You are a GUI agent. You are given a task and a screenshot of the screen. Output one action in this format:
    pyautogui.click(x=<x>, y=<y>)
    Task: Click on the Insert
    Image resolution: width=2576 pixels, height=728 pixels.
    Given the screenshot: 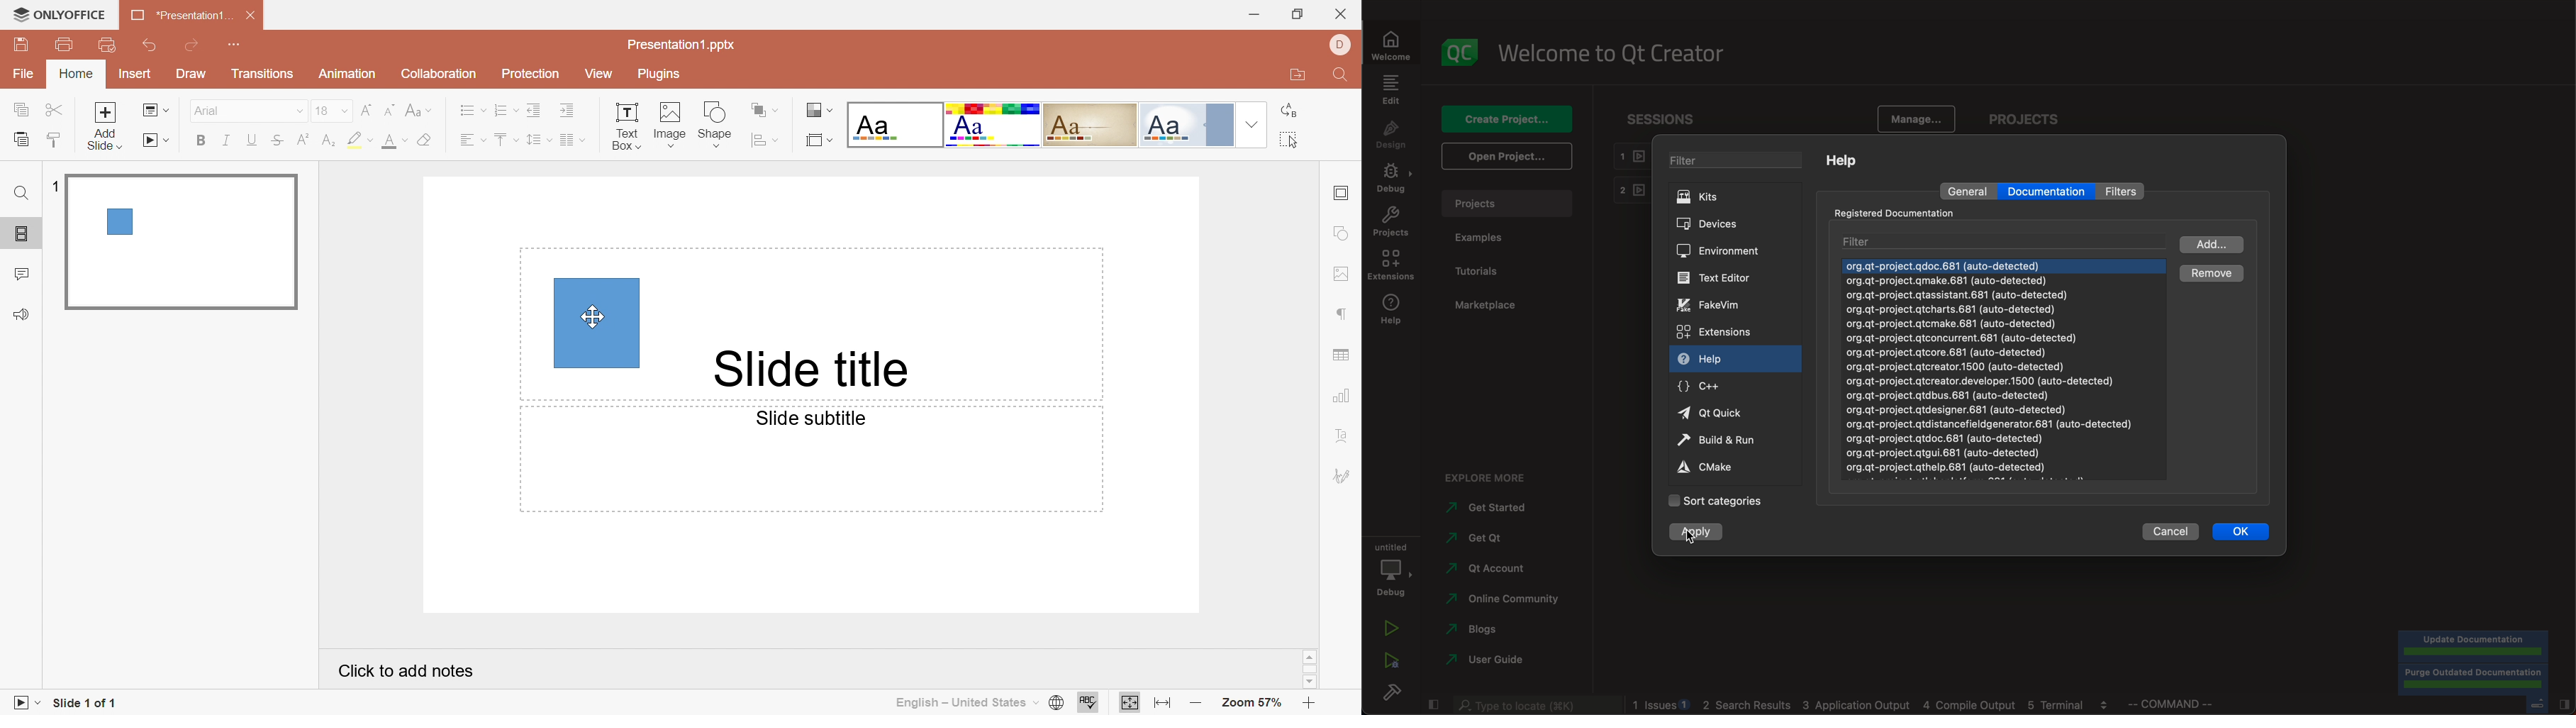 What is the action you would take?
    pyautogui.click(x=134, y=74)
    